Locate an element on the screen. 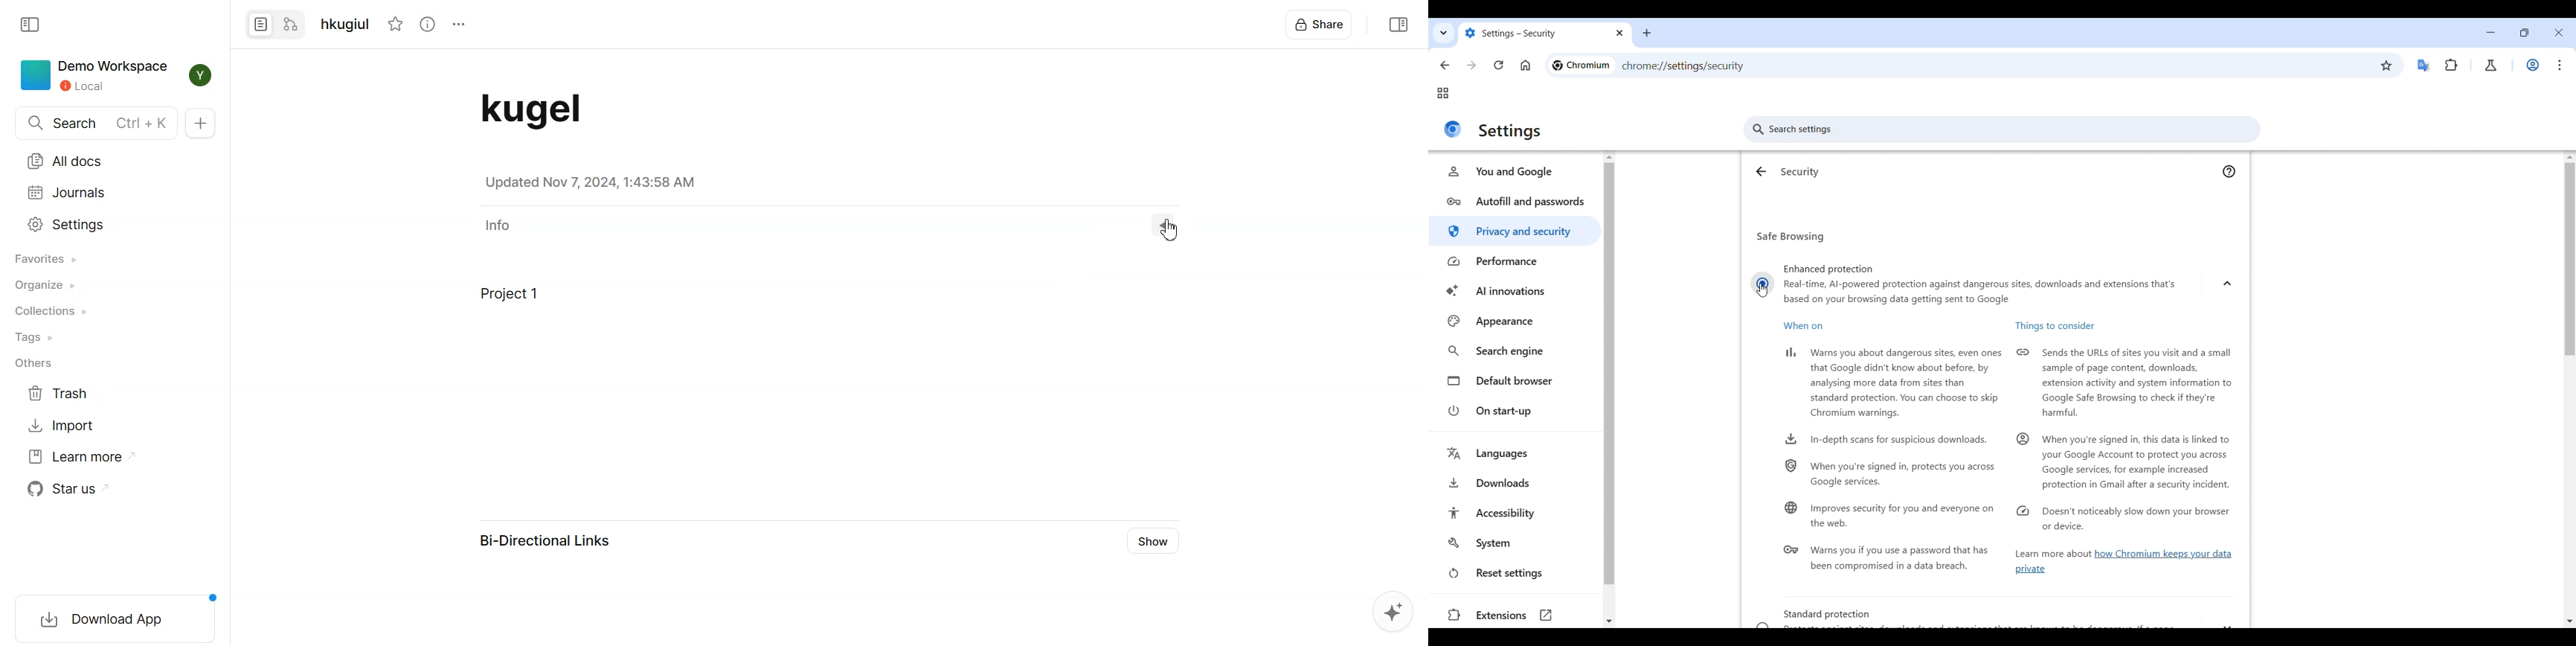 This screenshot has width=2576, height=672. settings is located at coordinates (1510, 132).